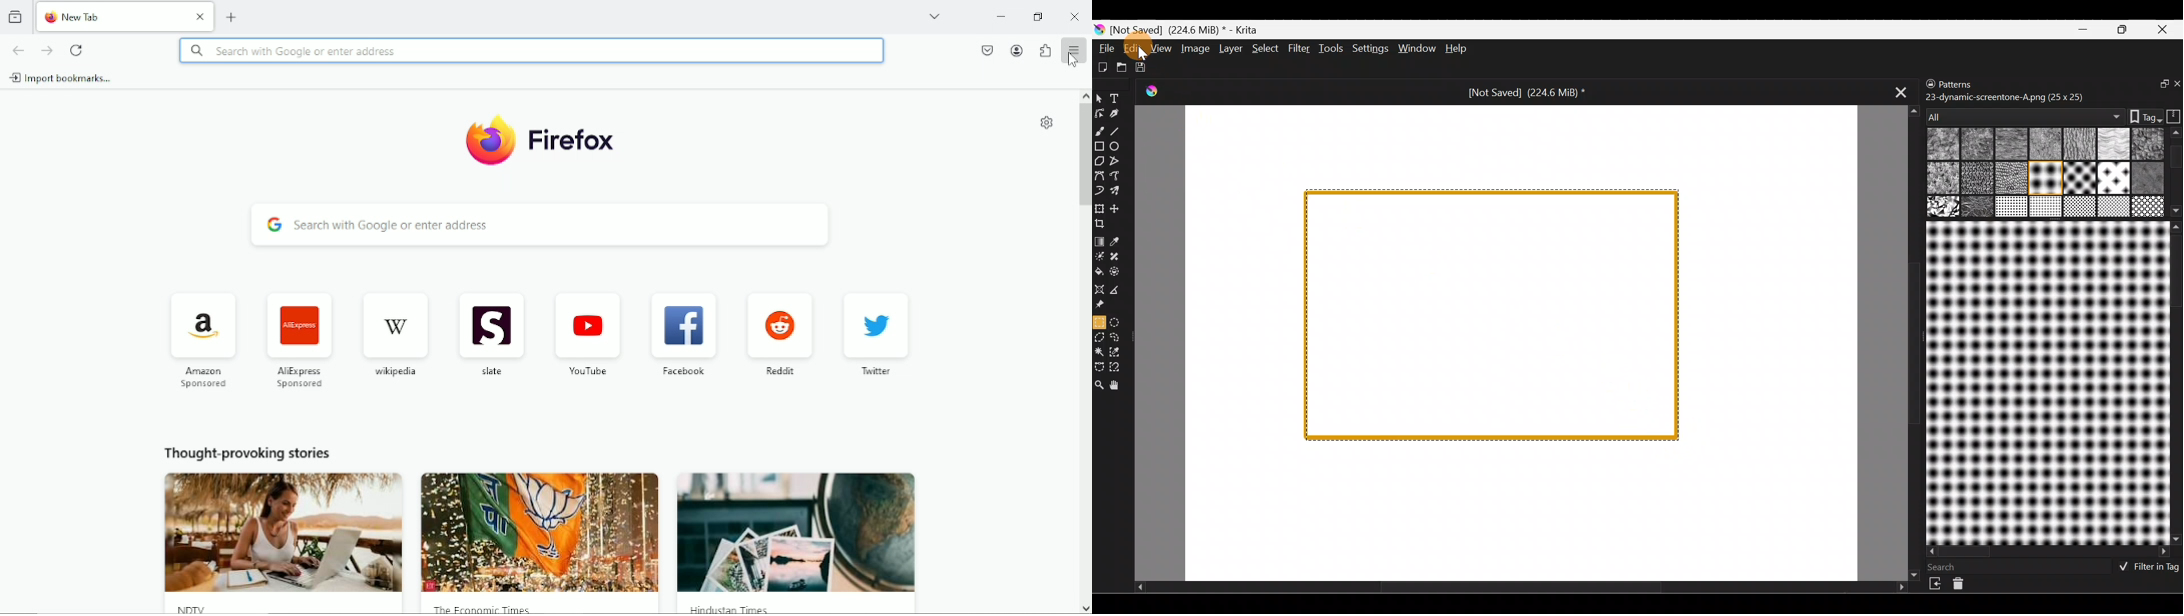 The height and width of the screenshot is (616, 2184). What do you see at coordinates (245, 451) in the screenshot?
I see `thought provoking stories` at bounding box center [245, 451].